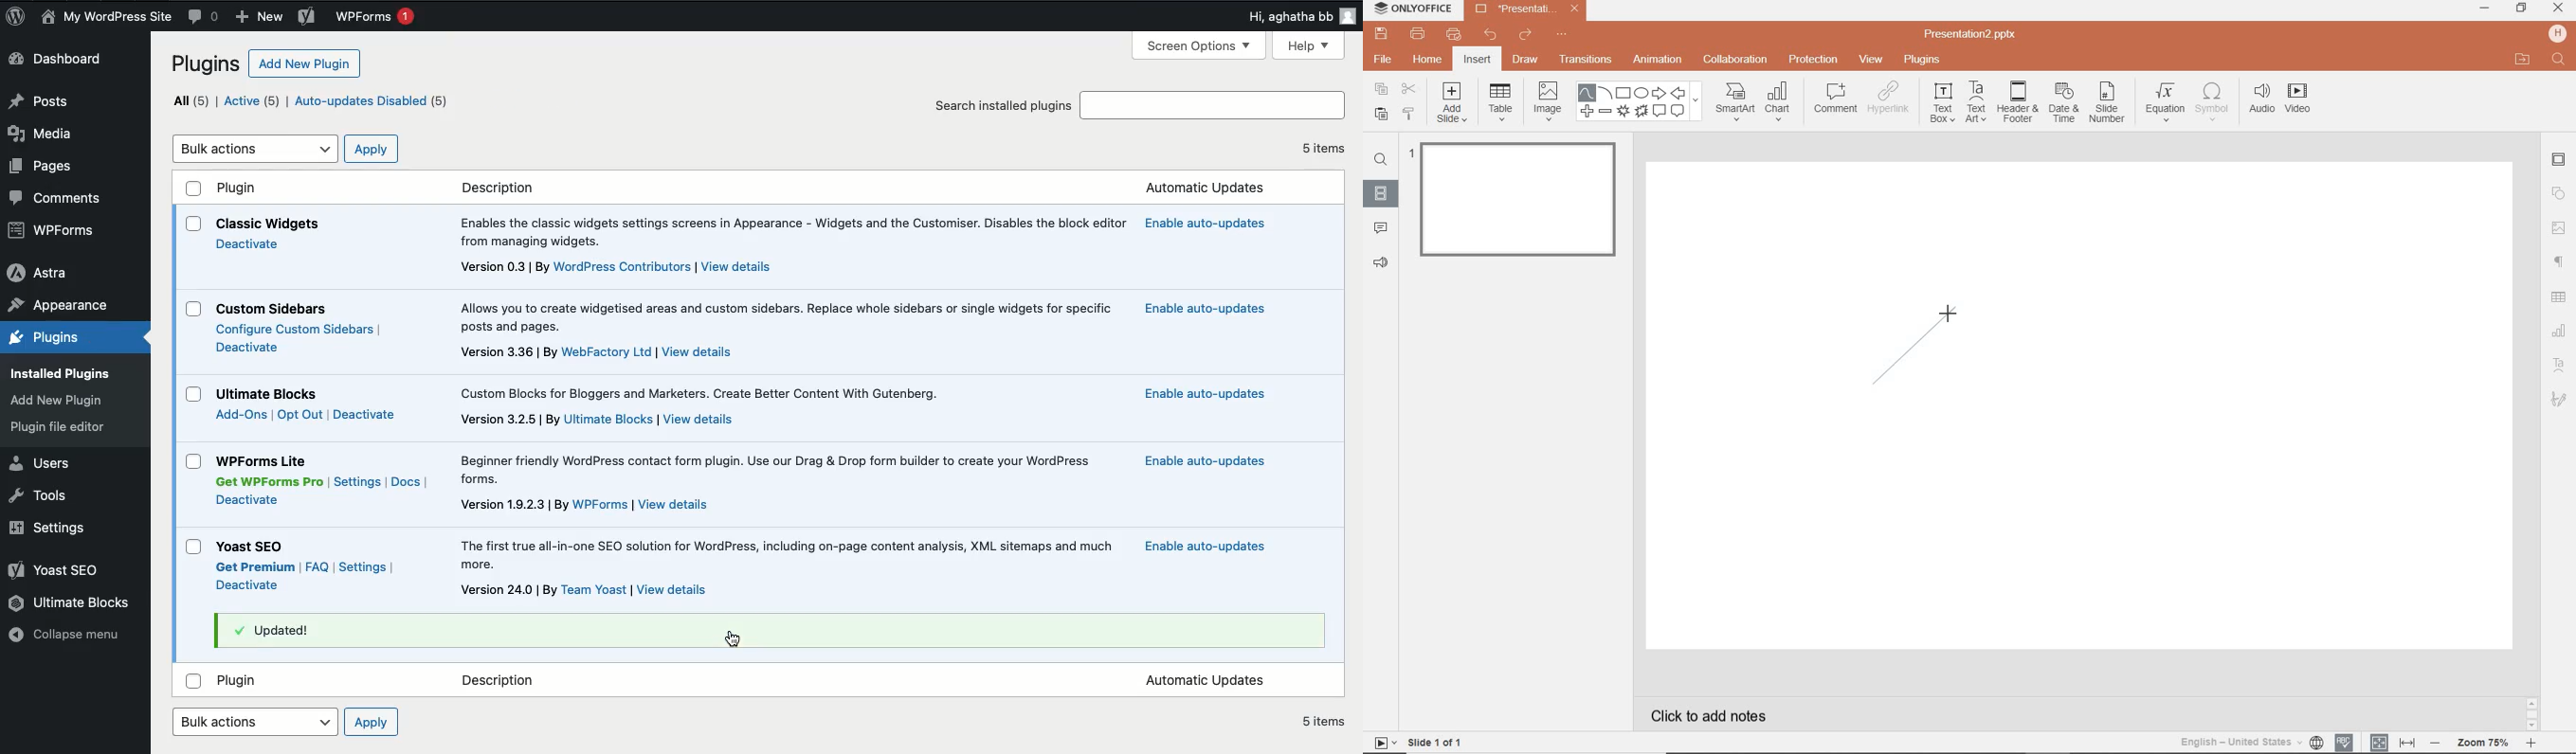 The height and width of the screenshot is (756, 2576). Describe the element at coordinates (298, 330) in the screenshot. I see `Configure custom sidebars` at that location.